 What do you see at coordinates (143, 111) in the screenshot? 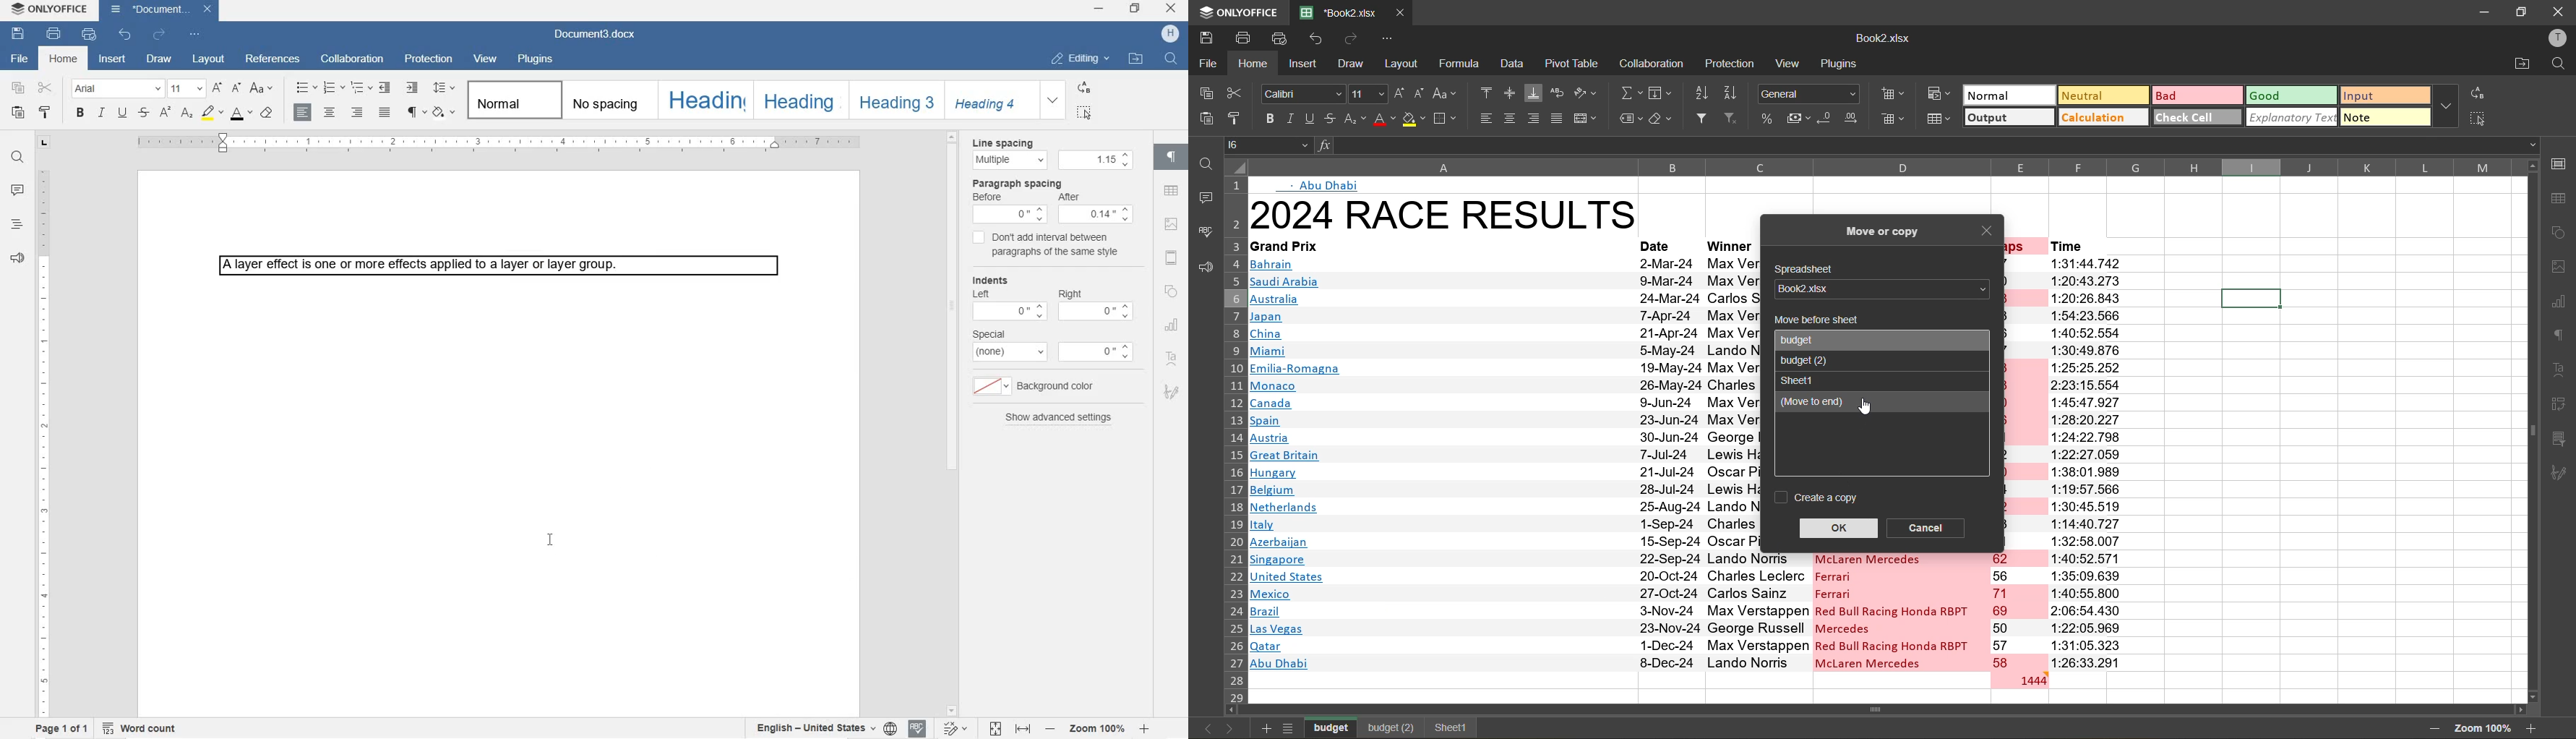
I see `STRIKETHROUGH` at bounding box center [143, 111].